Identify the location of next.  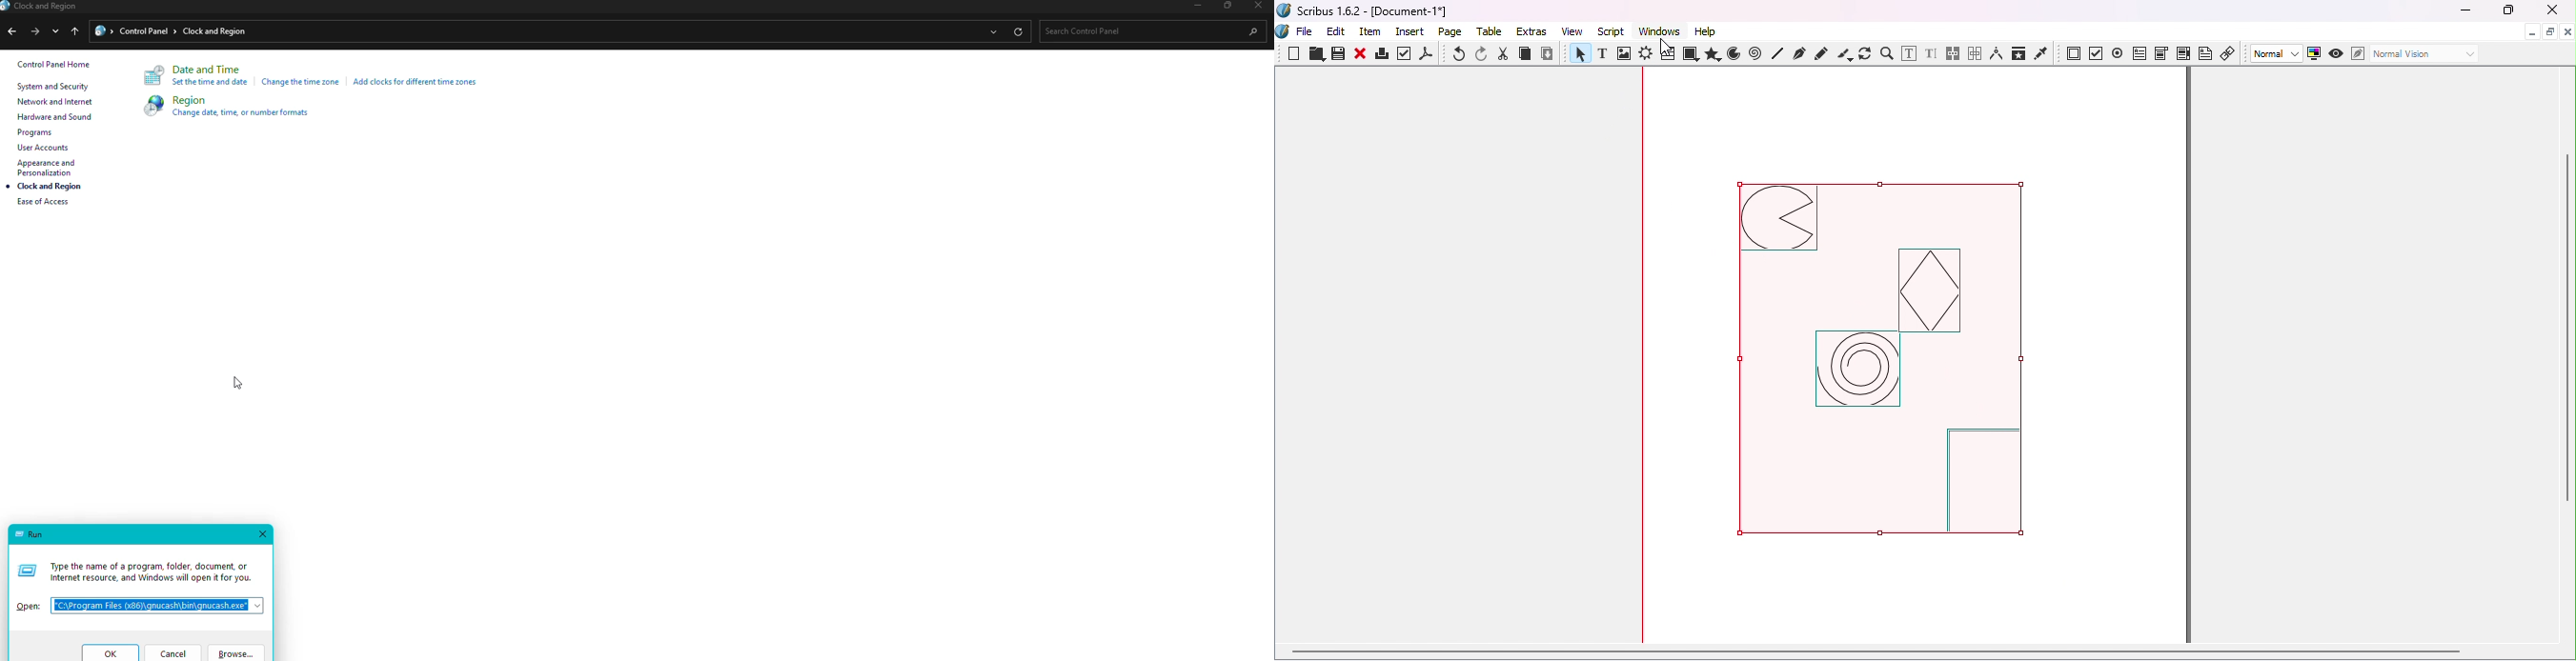
(34, 30).